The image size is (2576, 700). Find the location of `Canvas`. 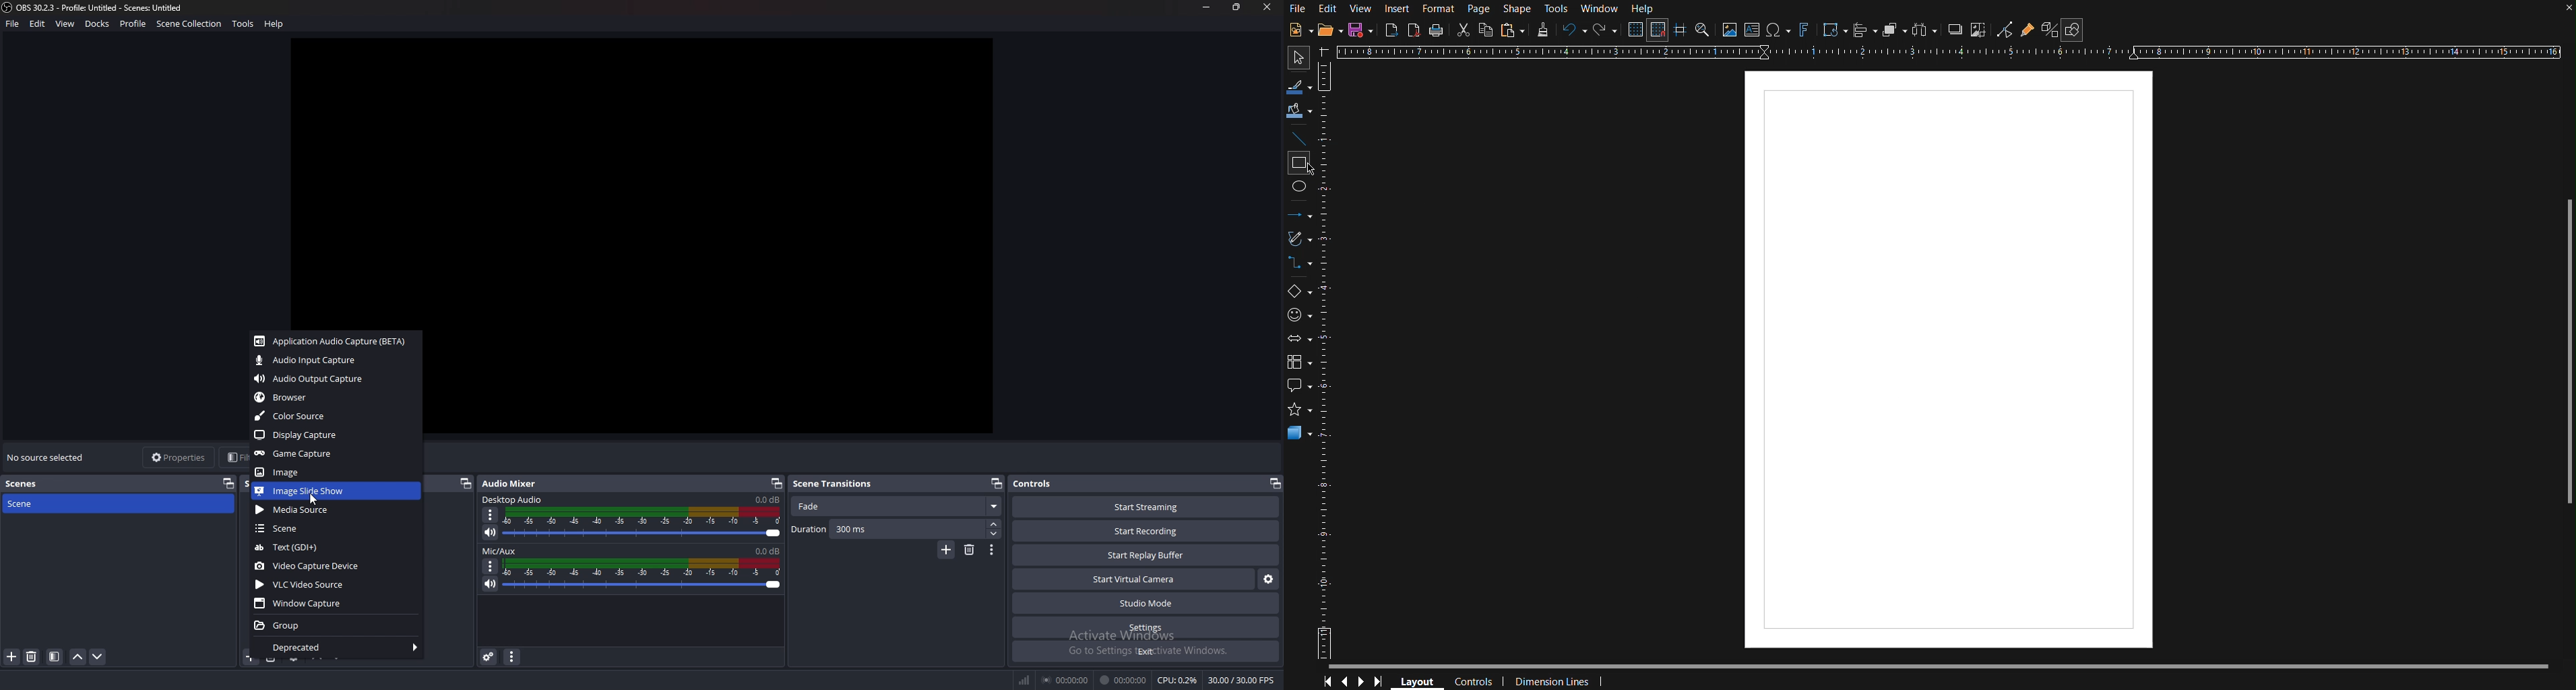

Canvas is located at coordinates (1951, 360).